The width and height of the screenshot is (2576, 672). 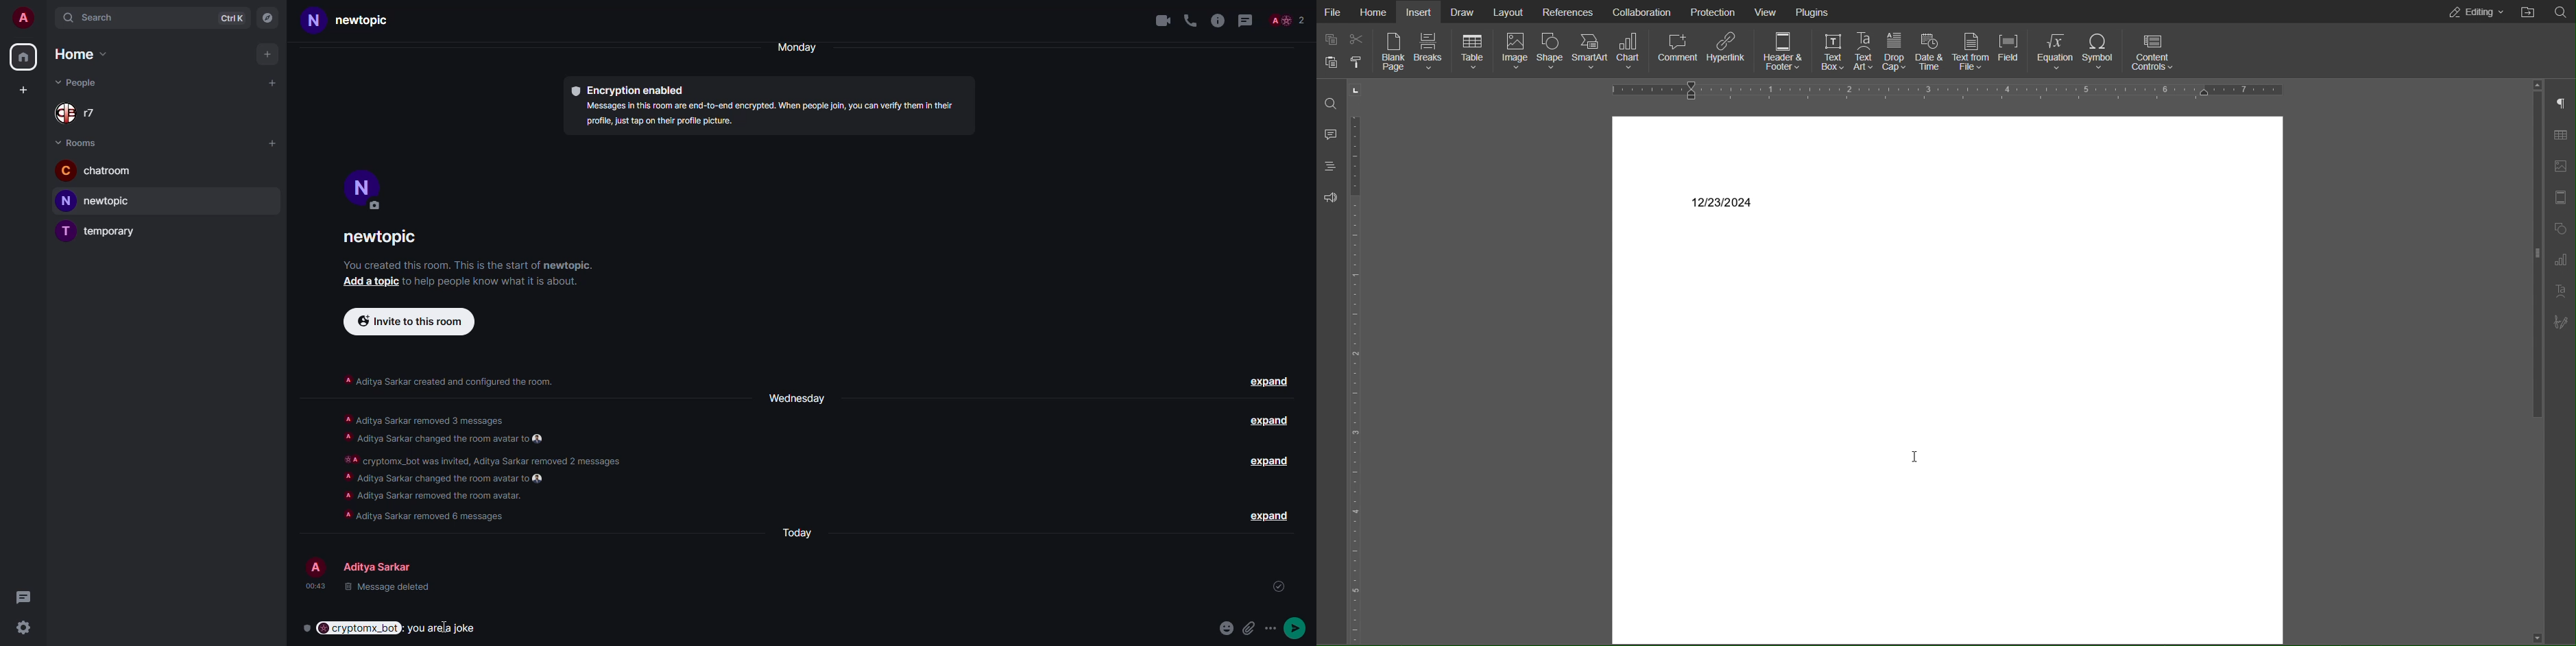 I want to click on Shape Settings, so click(x=2564, y=230).